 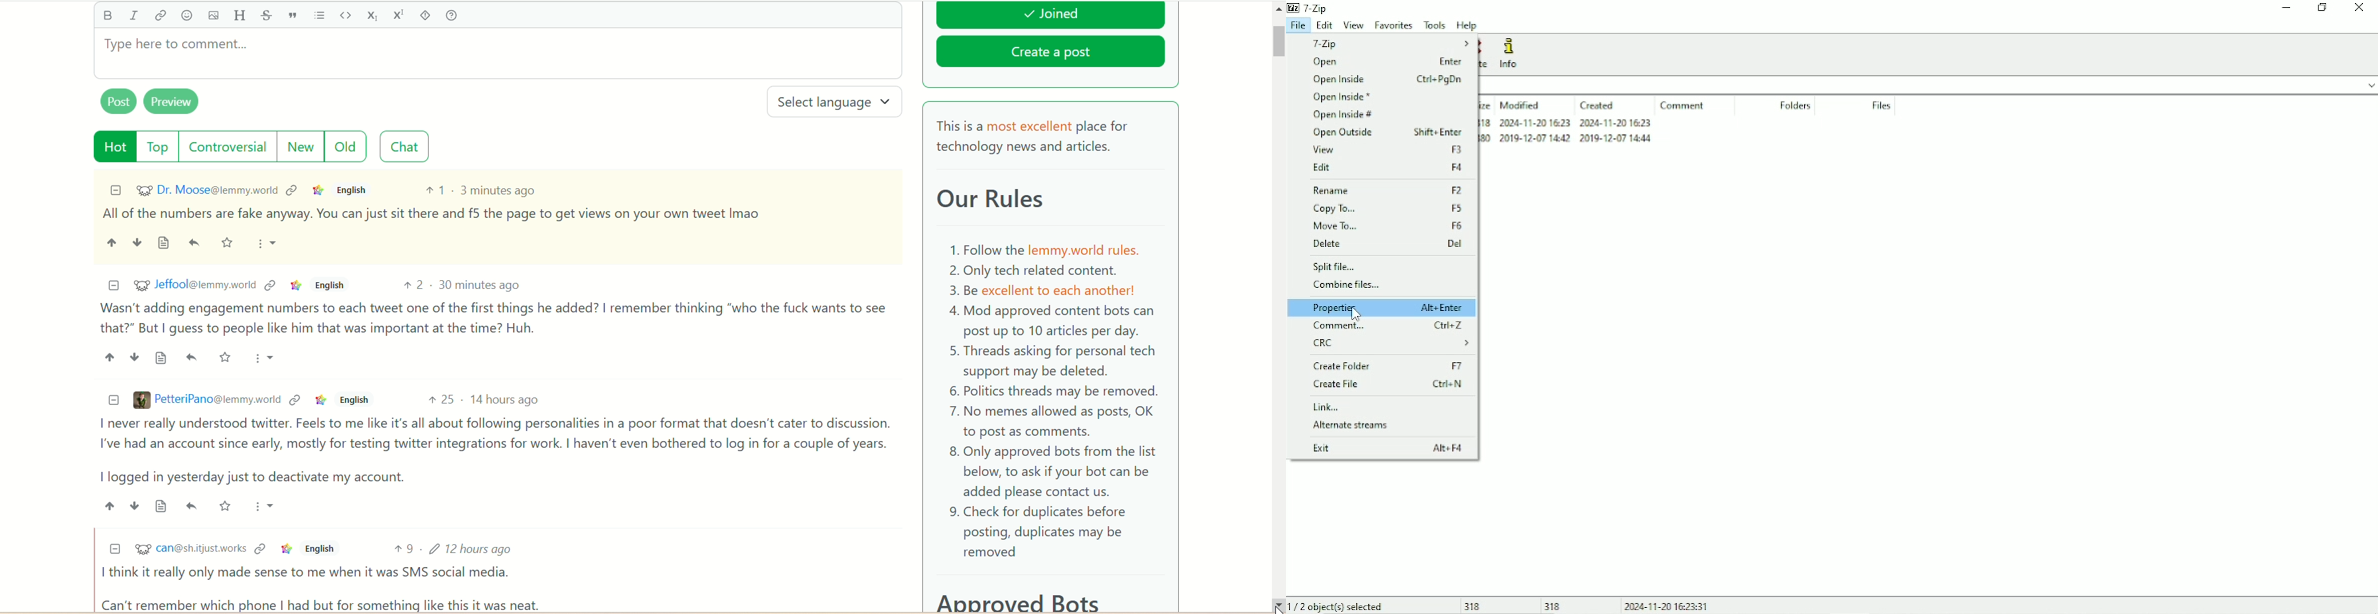 What do you see at coordinates (119, 101) in the screenshot?
I see `post` at bounding box center [119, 101].